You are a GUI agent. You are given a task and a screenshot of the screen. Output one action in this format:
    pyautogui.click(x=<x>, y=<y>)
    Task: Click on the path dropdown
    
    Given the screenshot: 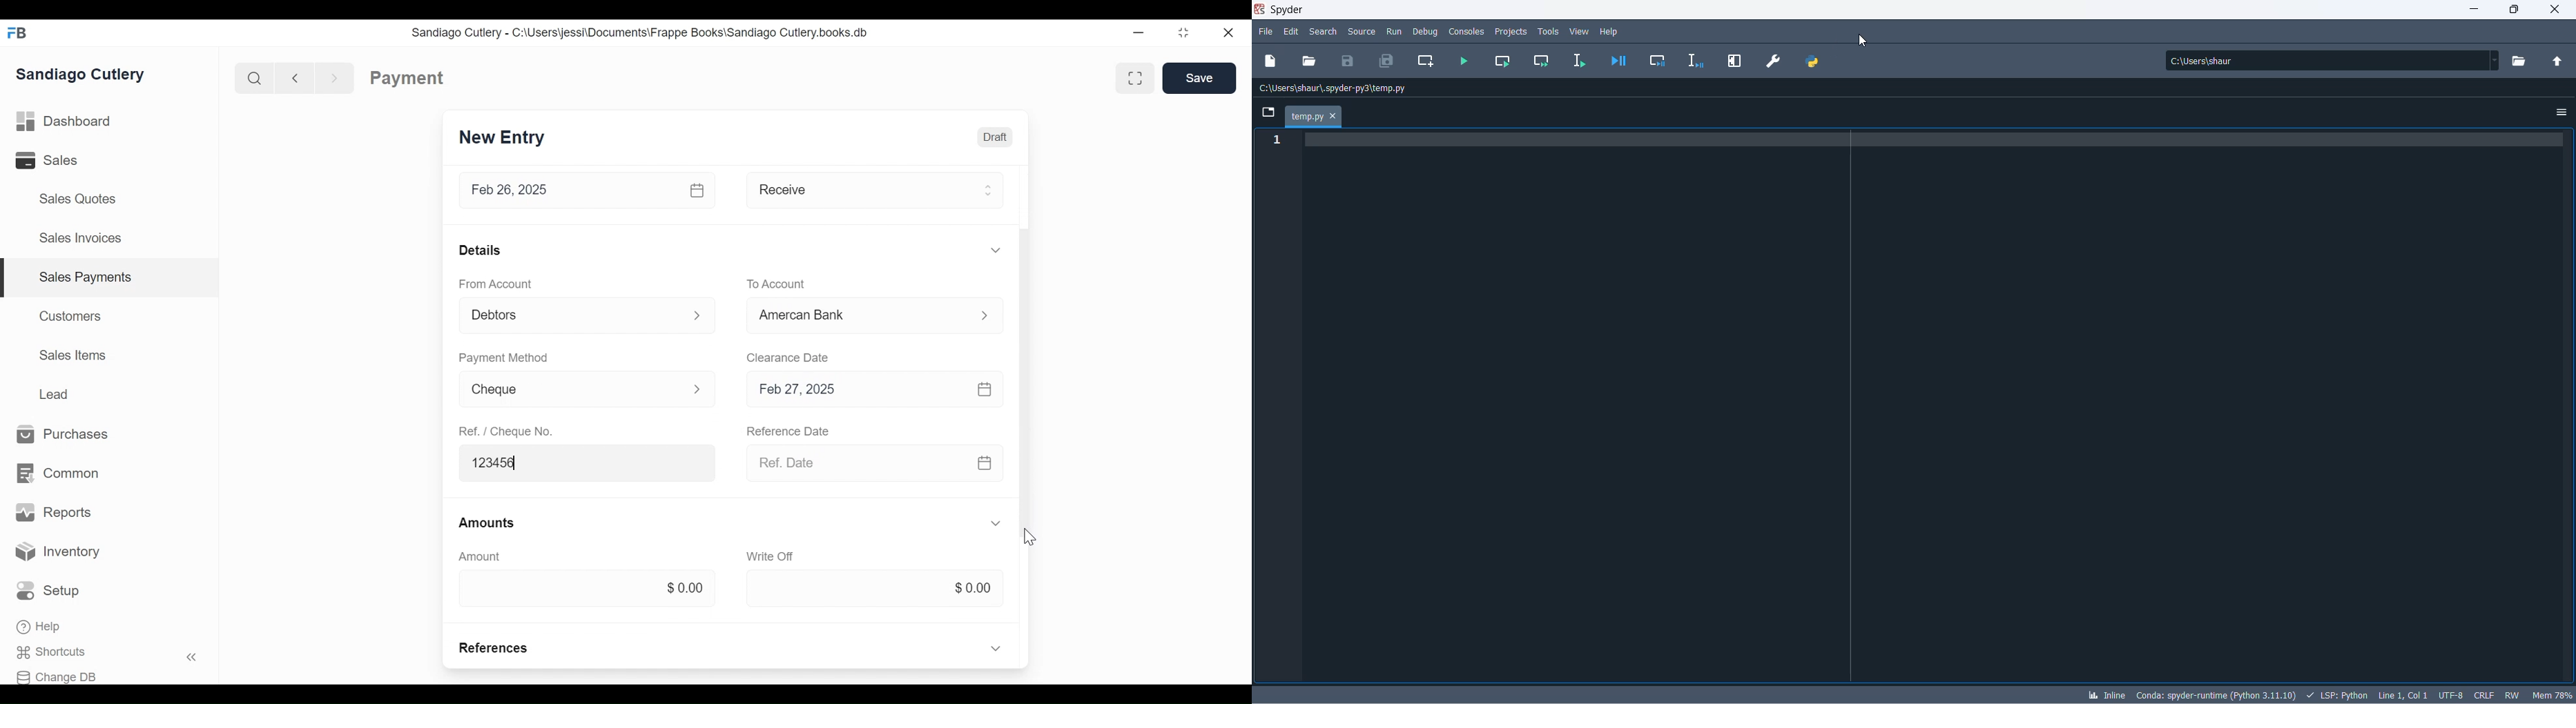 What is the action you would take?
    pyautogui.click(x=2499, y=61)
    